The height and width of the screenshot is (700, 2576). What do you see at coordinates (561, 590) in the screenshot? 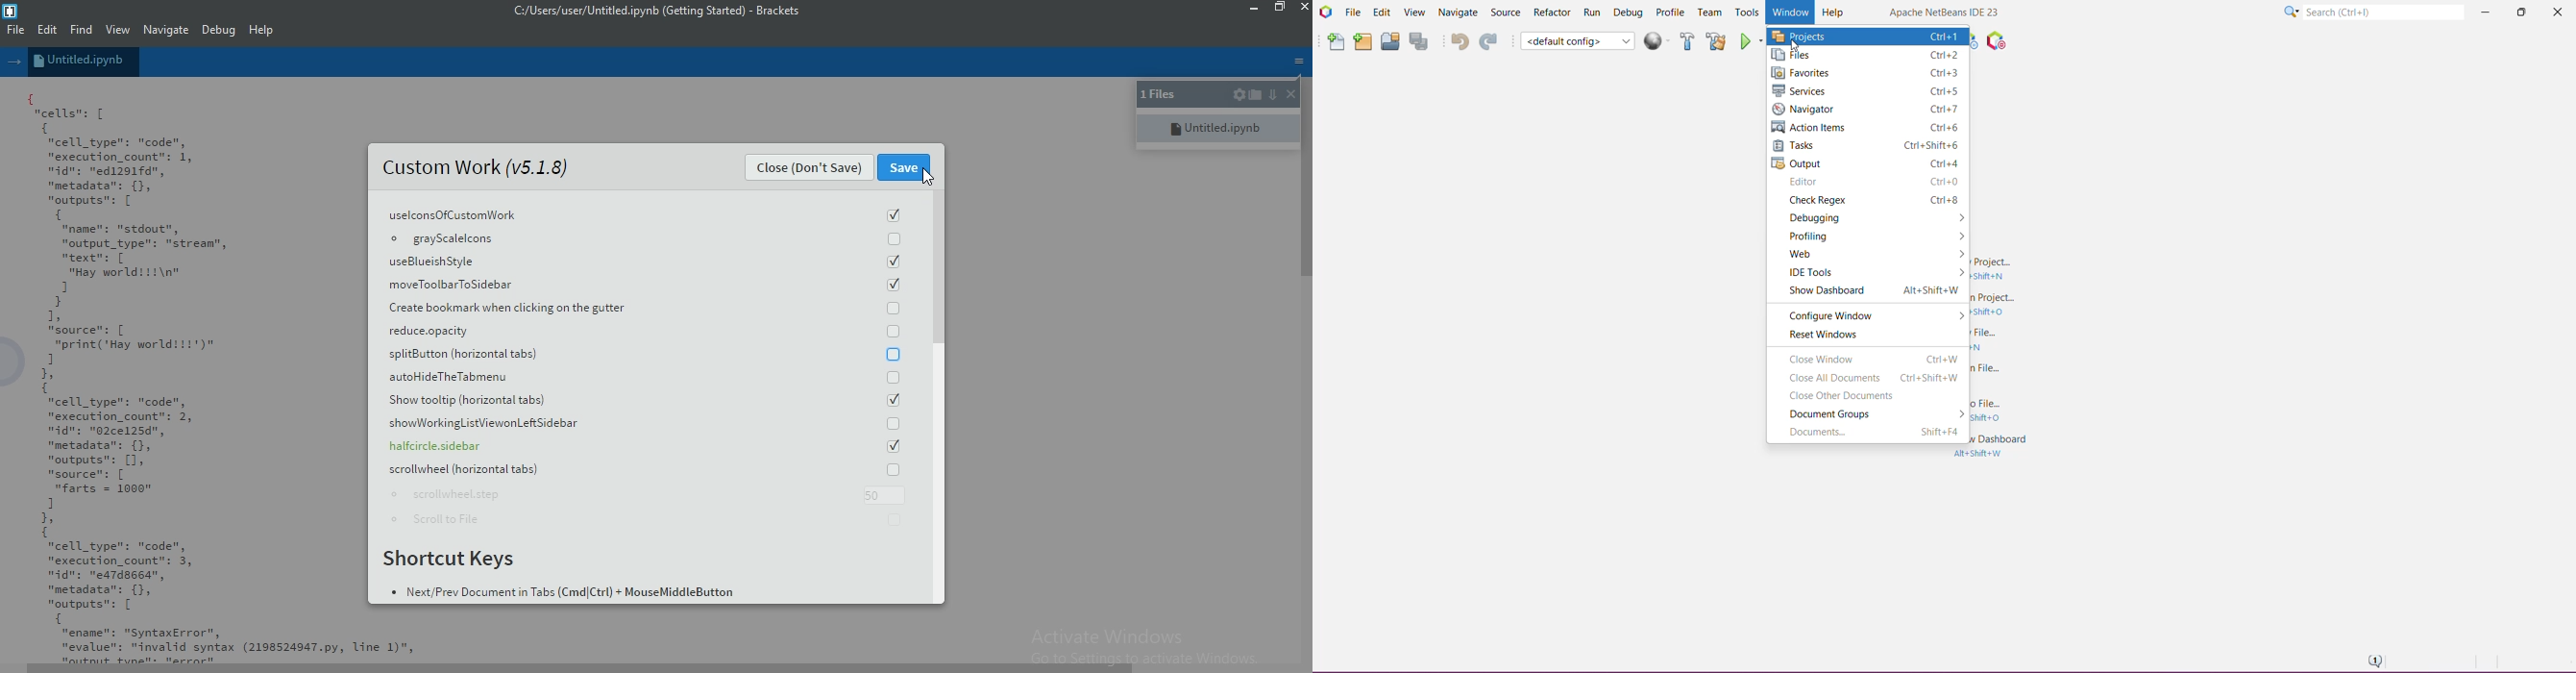
I see `Next Prev Document in Tabs (Cmd Ctrl+MouseMiddleButton` at bounding box center [561, 590].